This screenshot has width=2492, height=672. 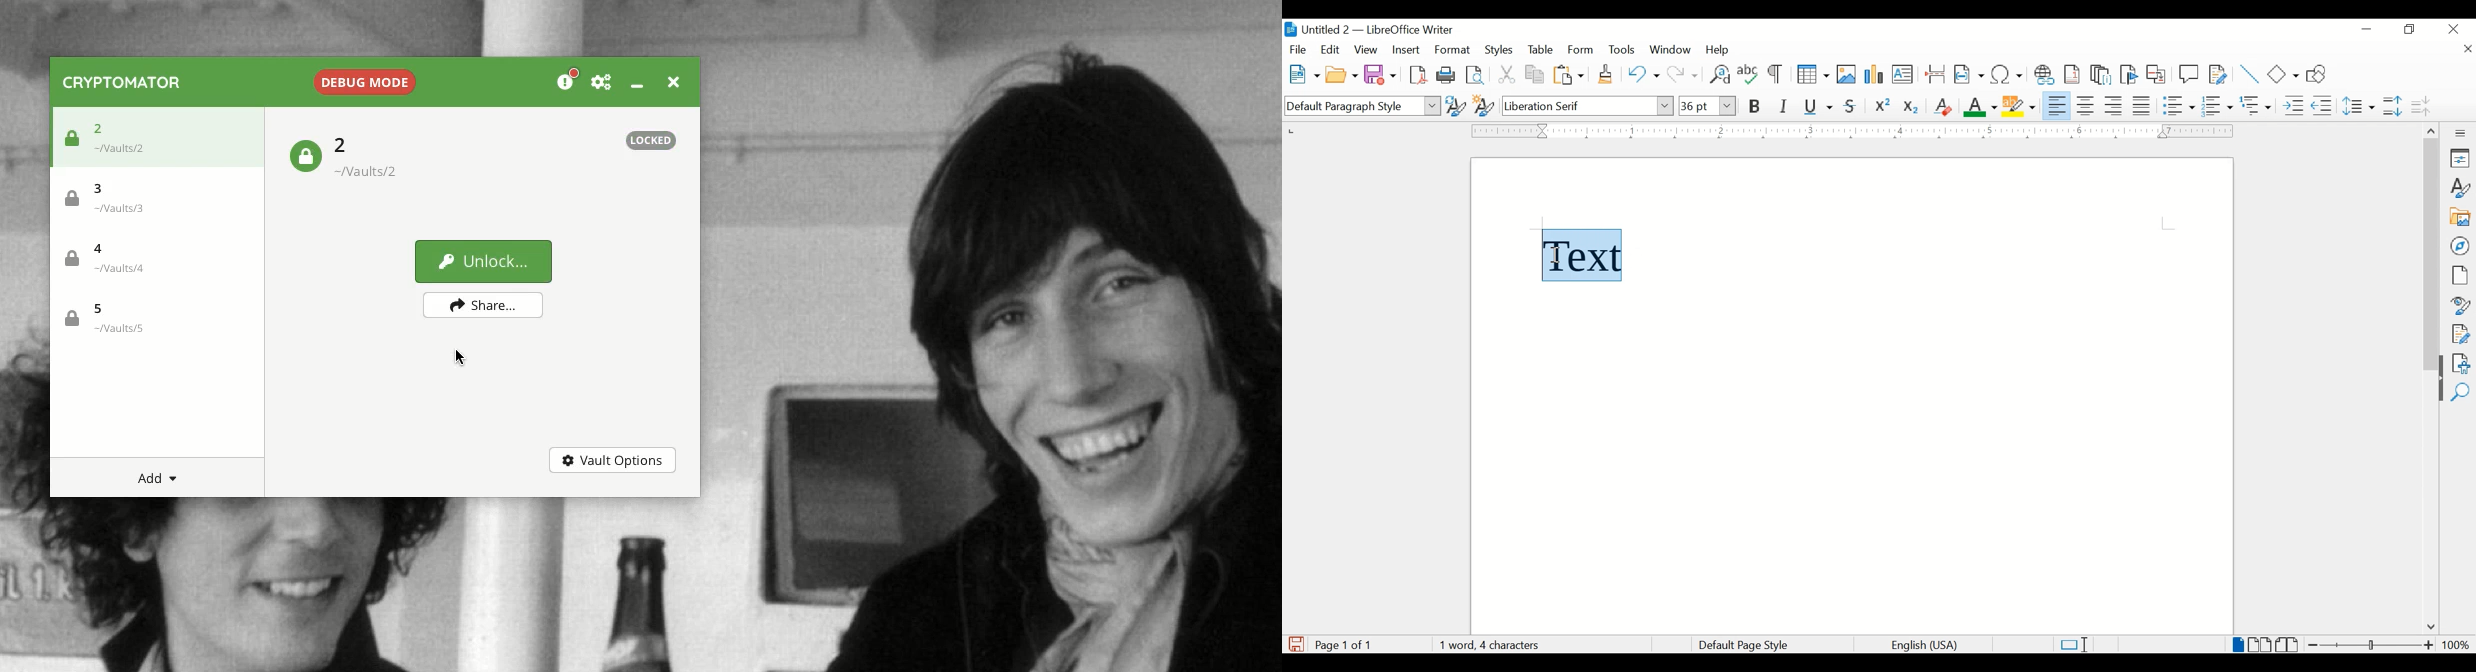 What do you see at coordinates (1819, 106) in the screenshot?
I see `underline` at bounding box center [1819, 106].